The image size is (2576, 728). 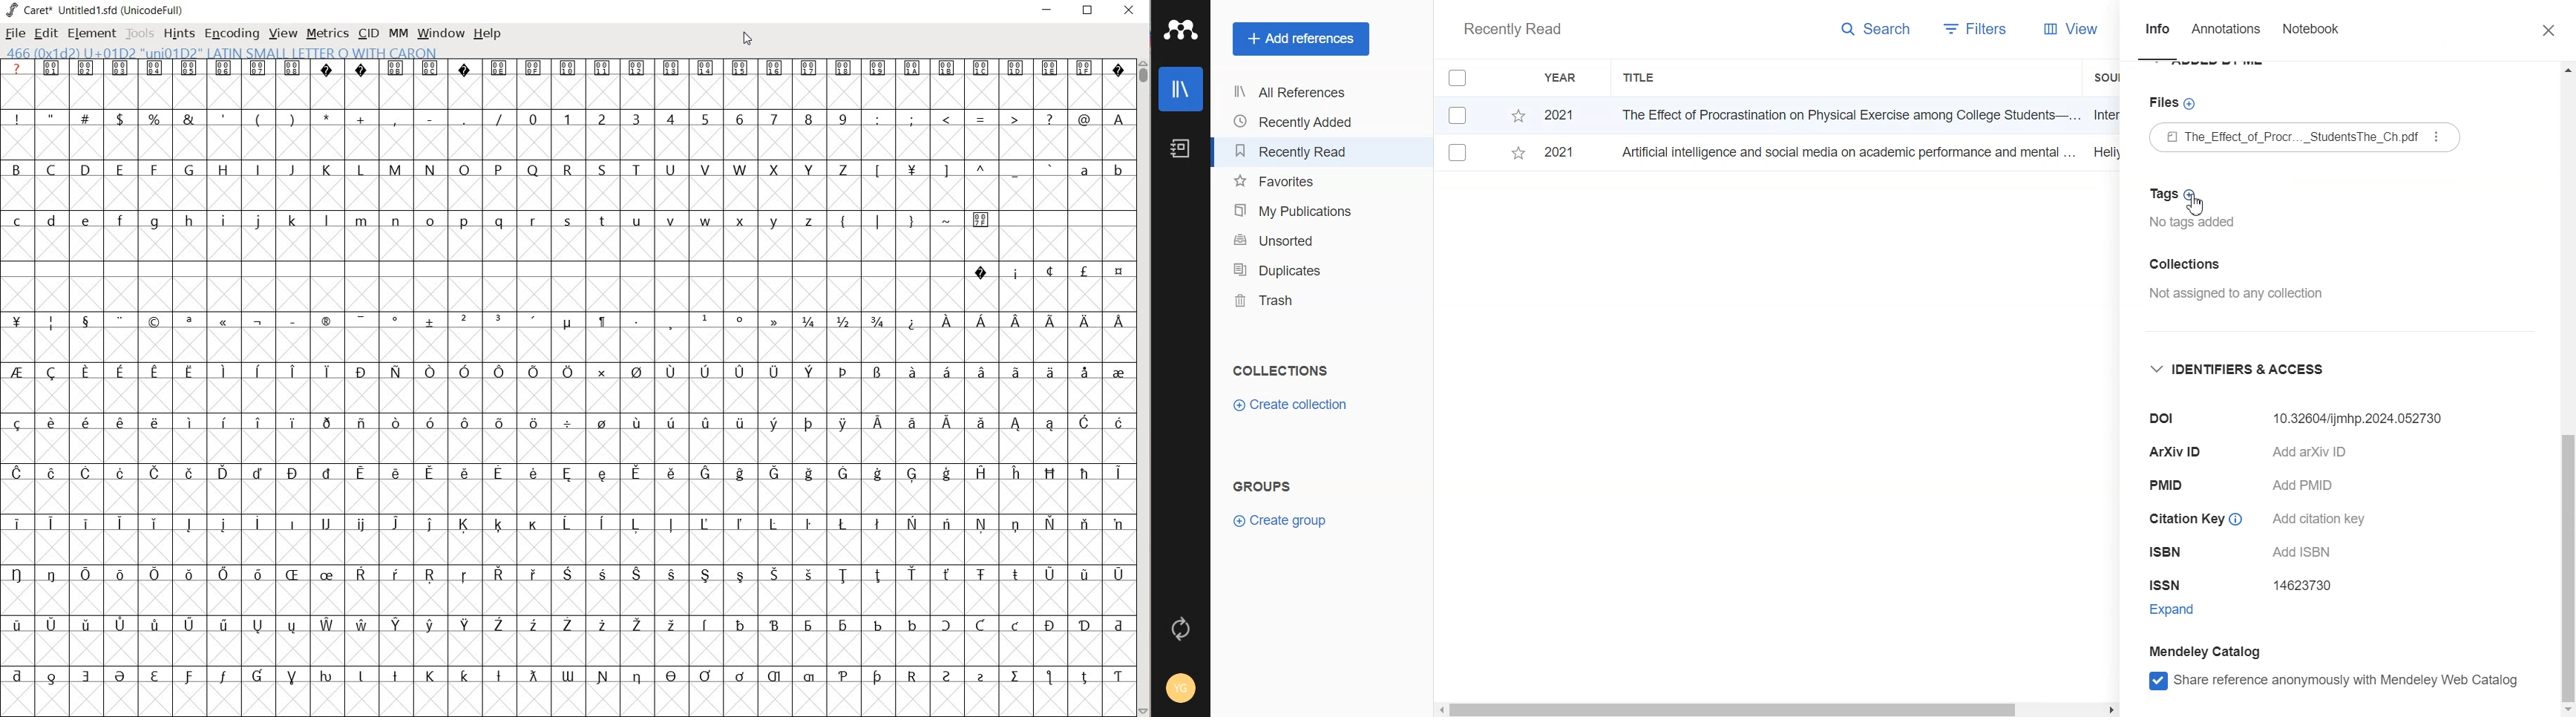 What do you see at coordinates (2541, 31) in the screenshot?
I see `Close ` at bounding box center [2541, 31].